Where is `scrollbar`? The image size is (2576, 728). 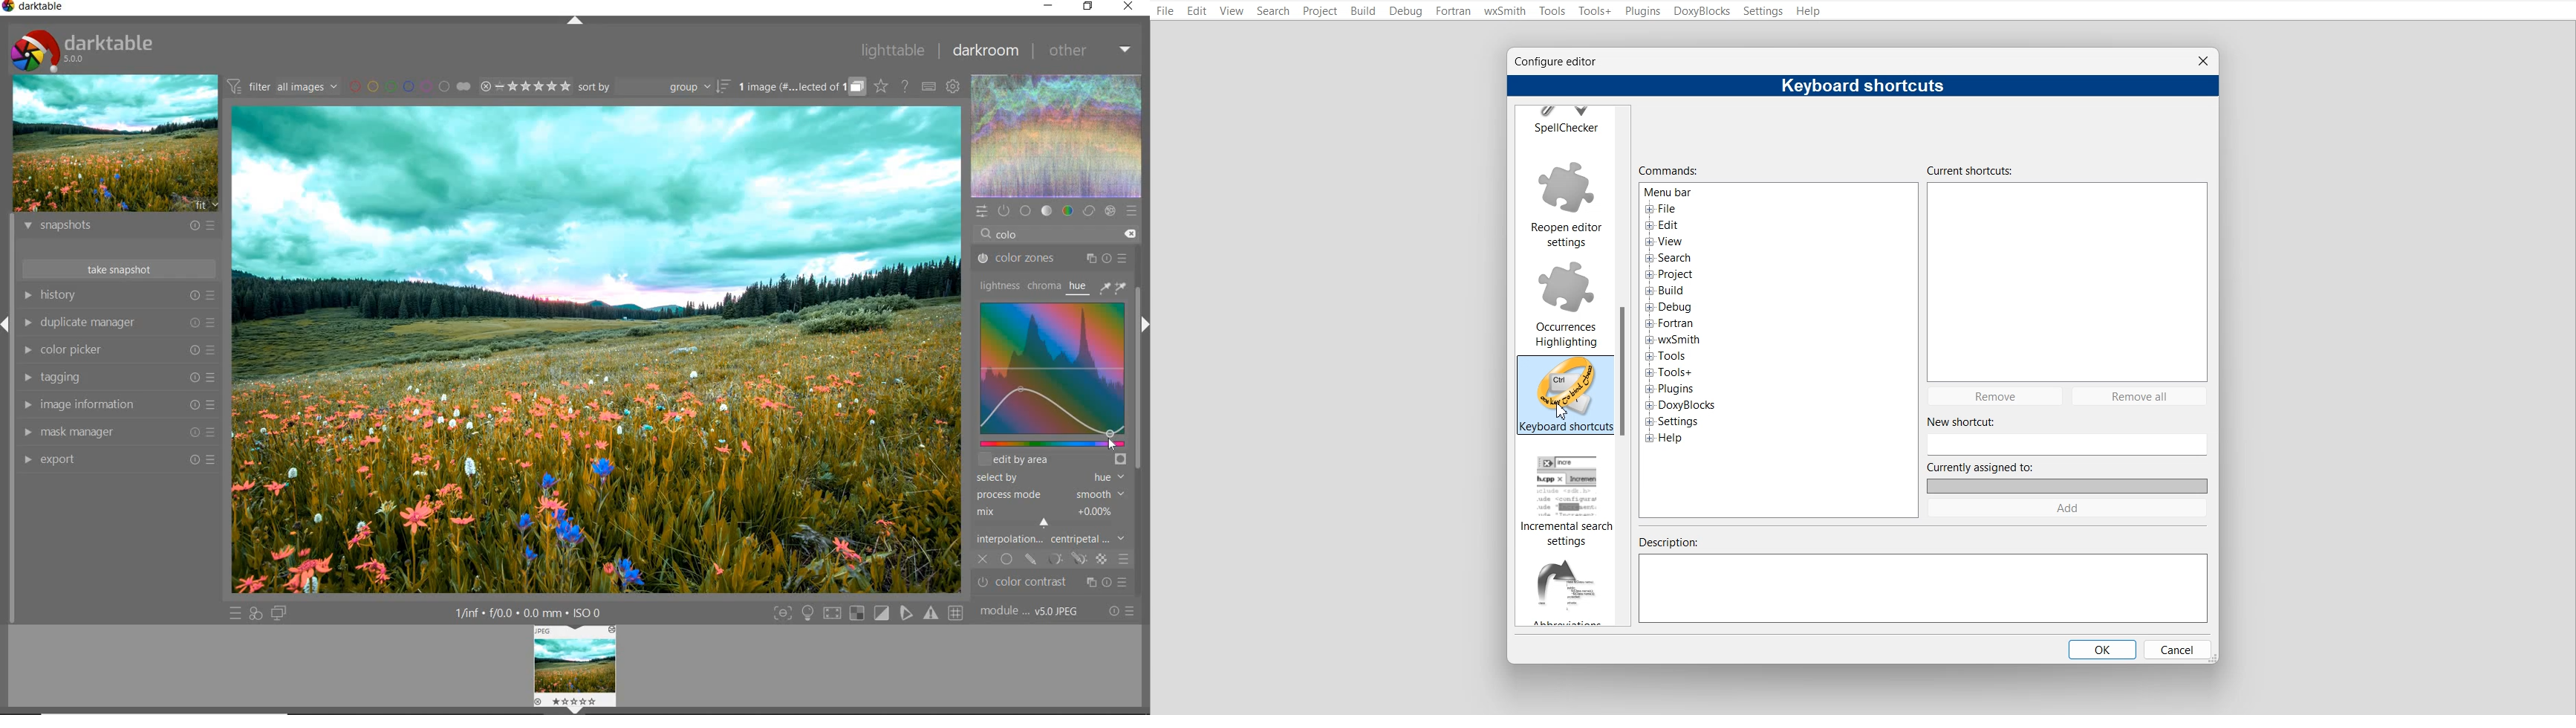 scrollbar is located at coordinates (1138, 432).